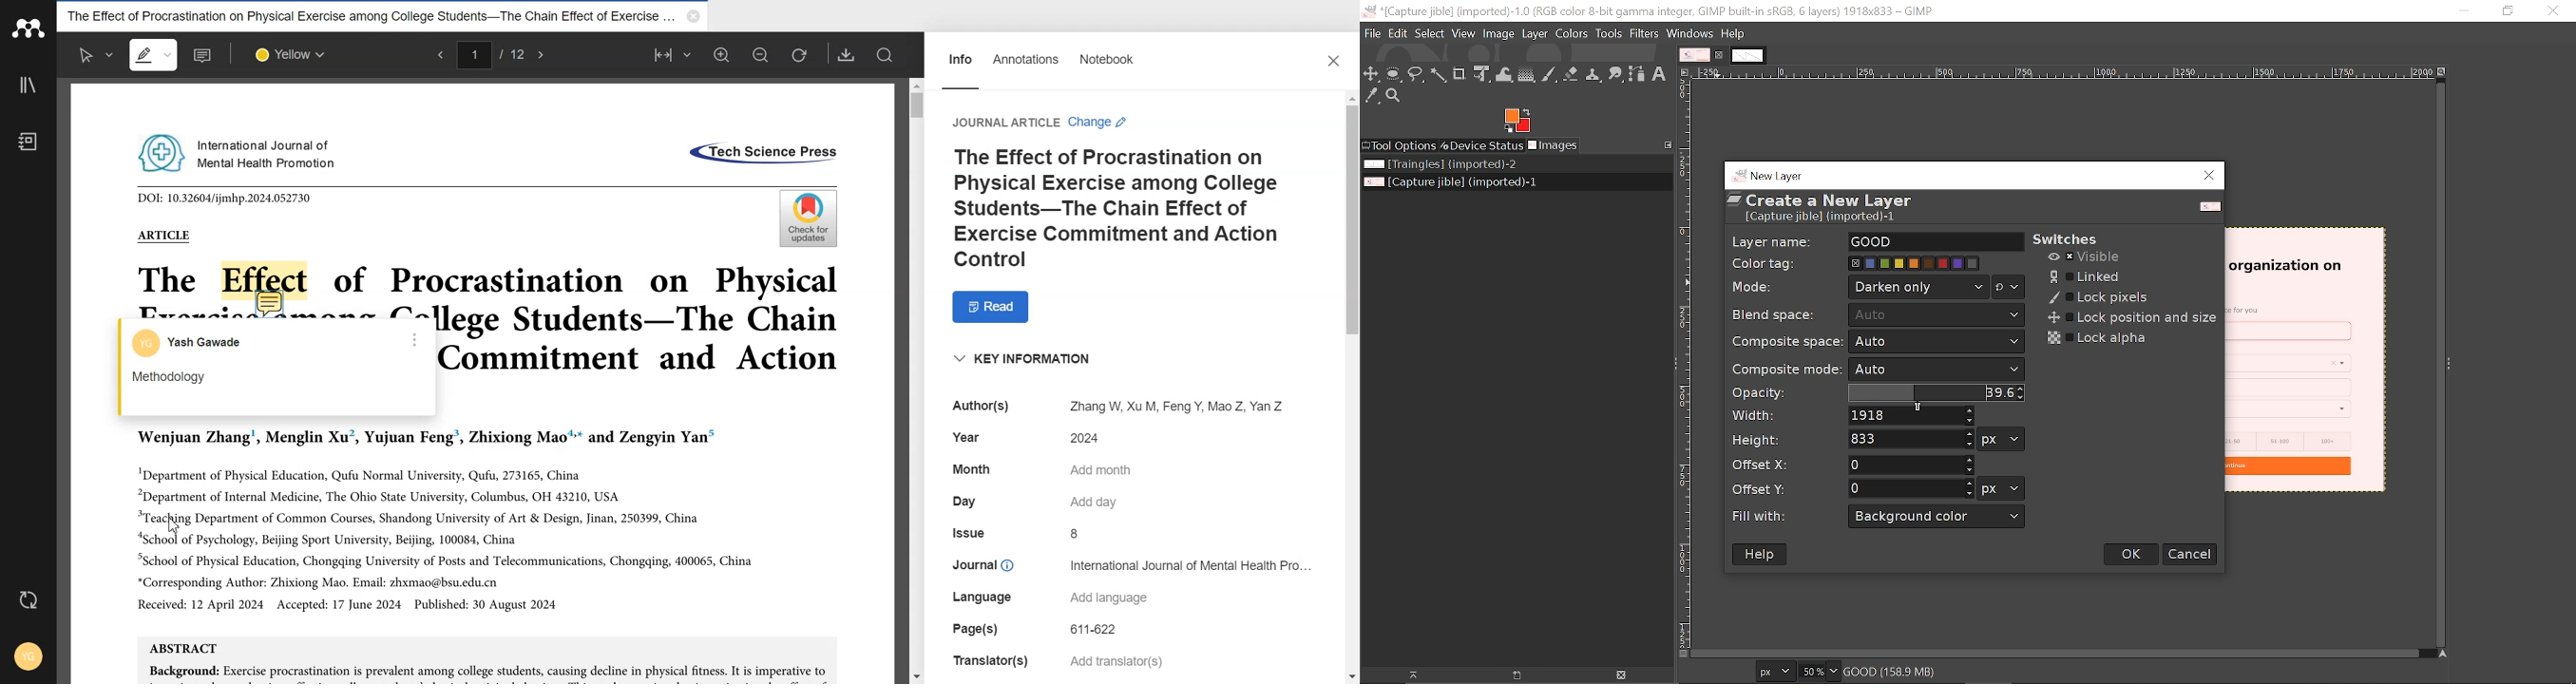 This screenshot has height=700, width=2576. Describe the element at coordinates (445, 537) in the screenshot. I see `"Department of Physical Education, Qufu Normal University, Qufu, 273165, China

“Department of Internal Medicine, The Ohio State University, Columbus, OH 43210, USA

“Teaching Department of Common Courses, Shandong University of Art & Design, Jinan, 250399, China

“School of Psychology, Beijing Sport University, Beijing, 100084, China

“School of Physical Education, Chongqing University of Posts and Telecommunications, Chongqing, 400065, China
*Corresponding Author: Zhixiong Mao. Email: zhxmao@bsu.edu.cn

Received: 12 April 2024 Accepted: 17 June 2024 Published: 30 August 2024` at that location.